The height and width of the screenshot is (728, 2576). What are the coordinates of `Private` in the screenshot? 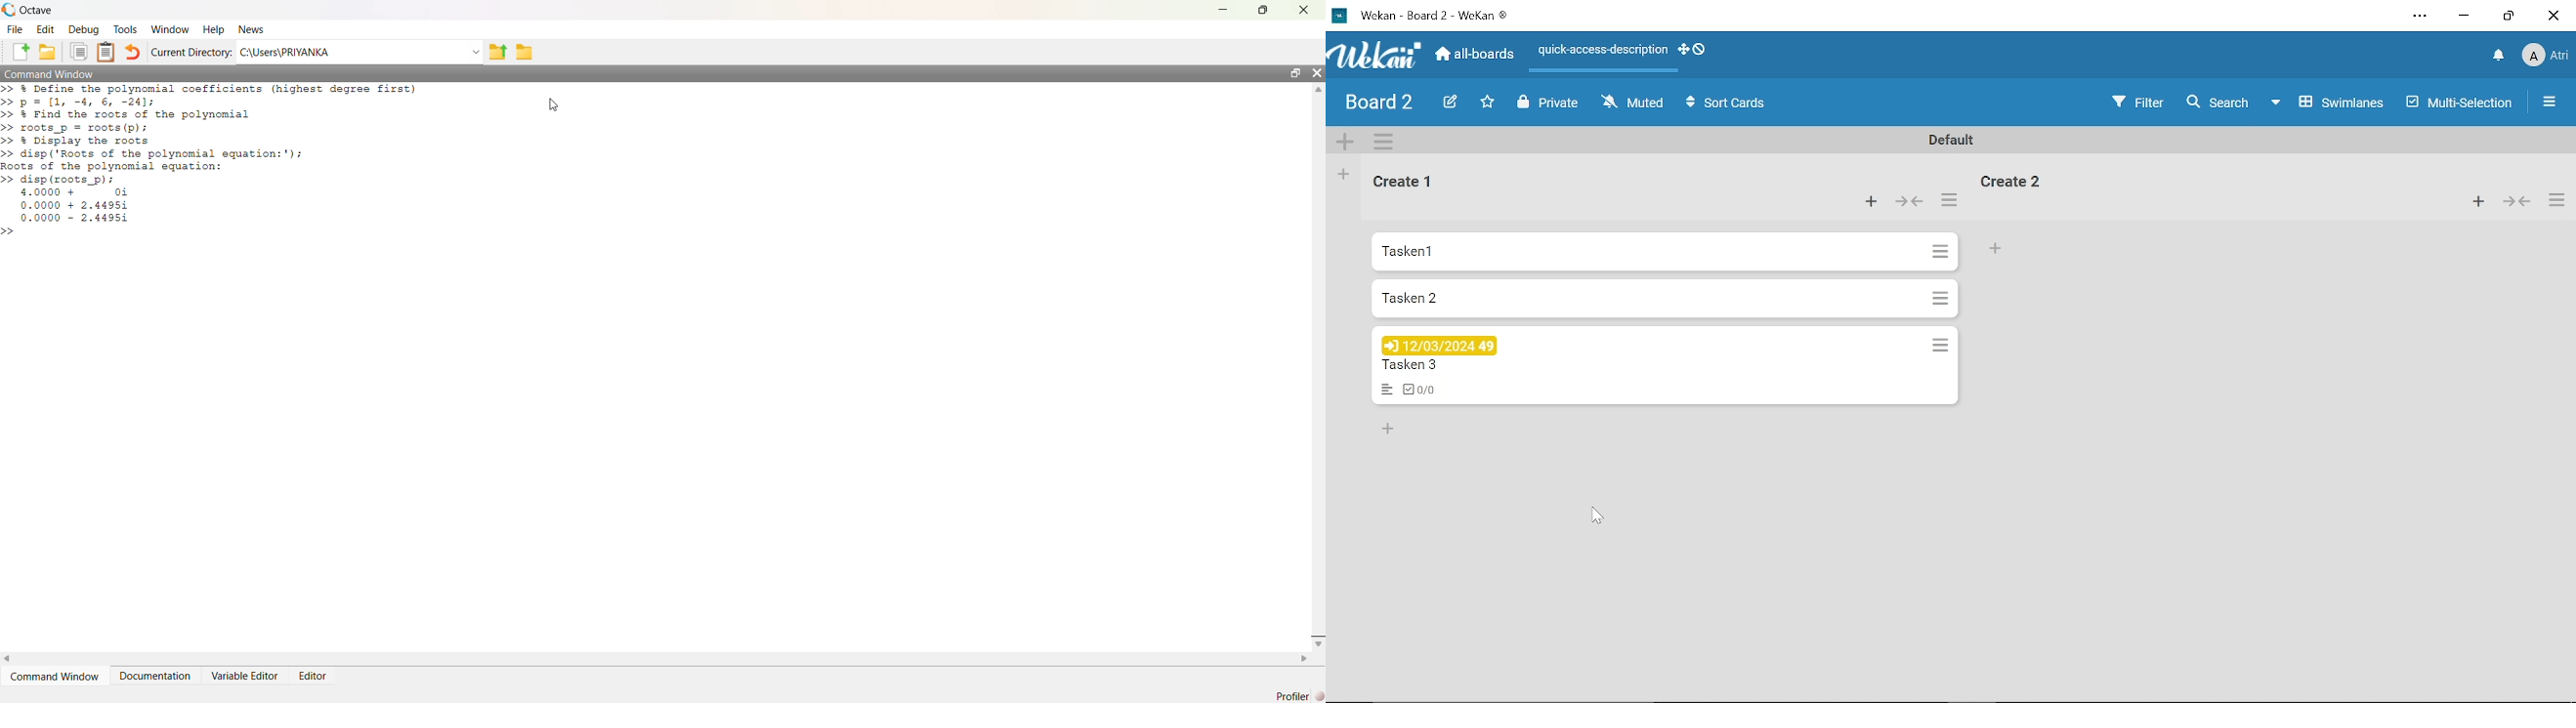 It's located at (1545, 102).